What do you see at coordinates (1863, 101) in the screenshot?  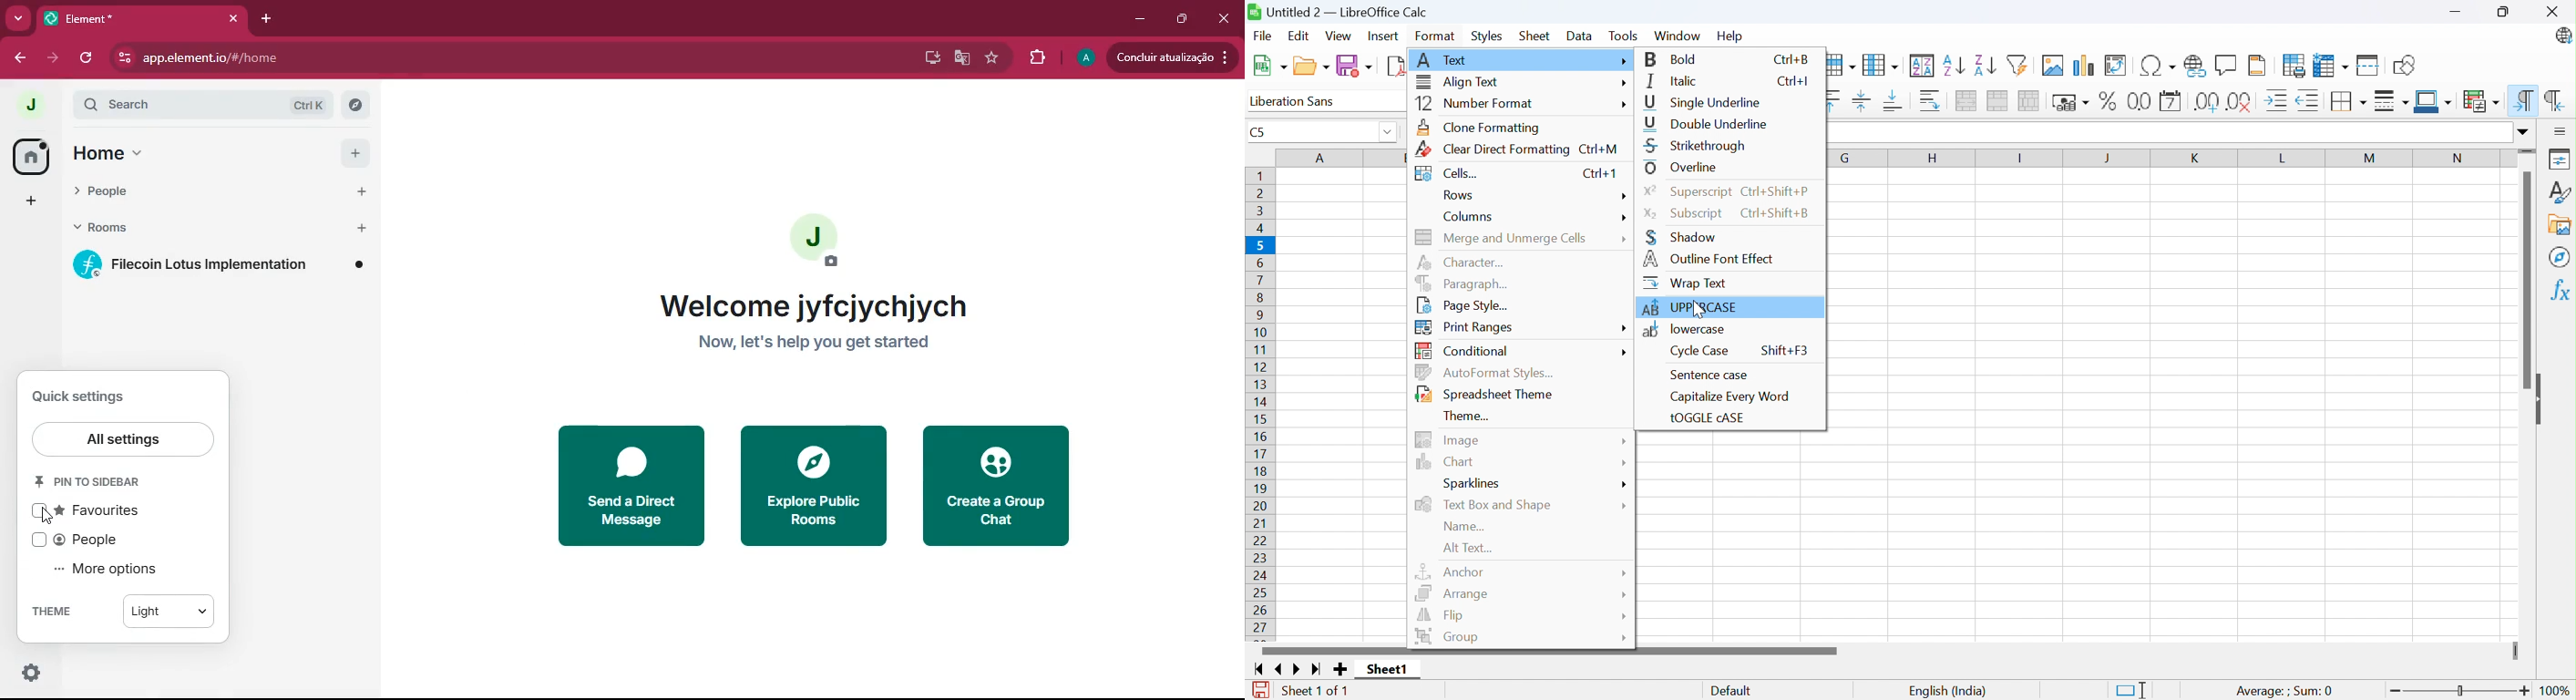 I see `Align vertically` at bounding box center [1863, 101].